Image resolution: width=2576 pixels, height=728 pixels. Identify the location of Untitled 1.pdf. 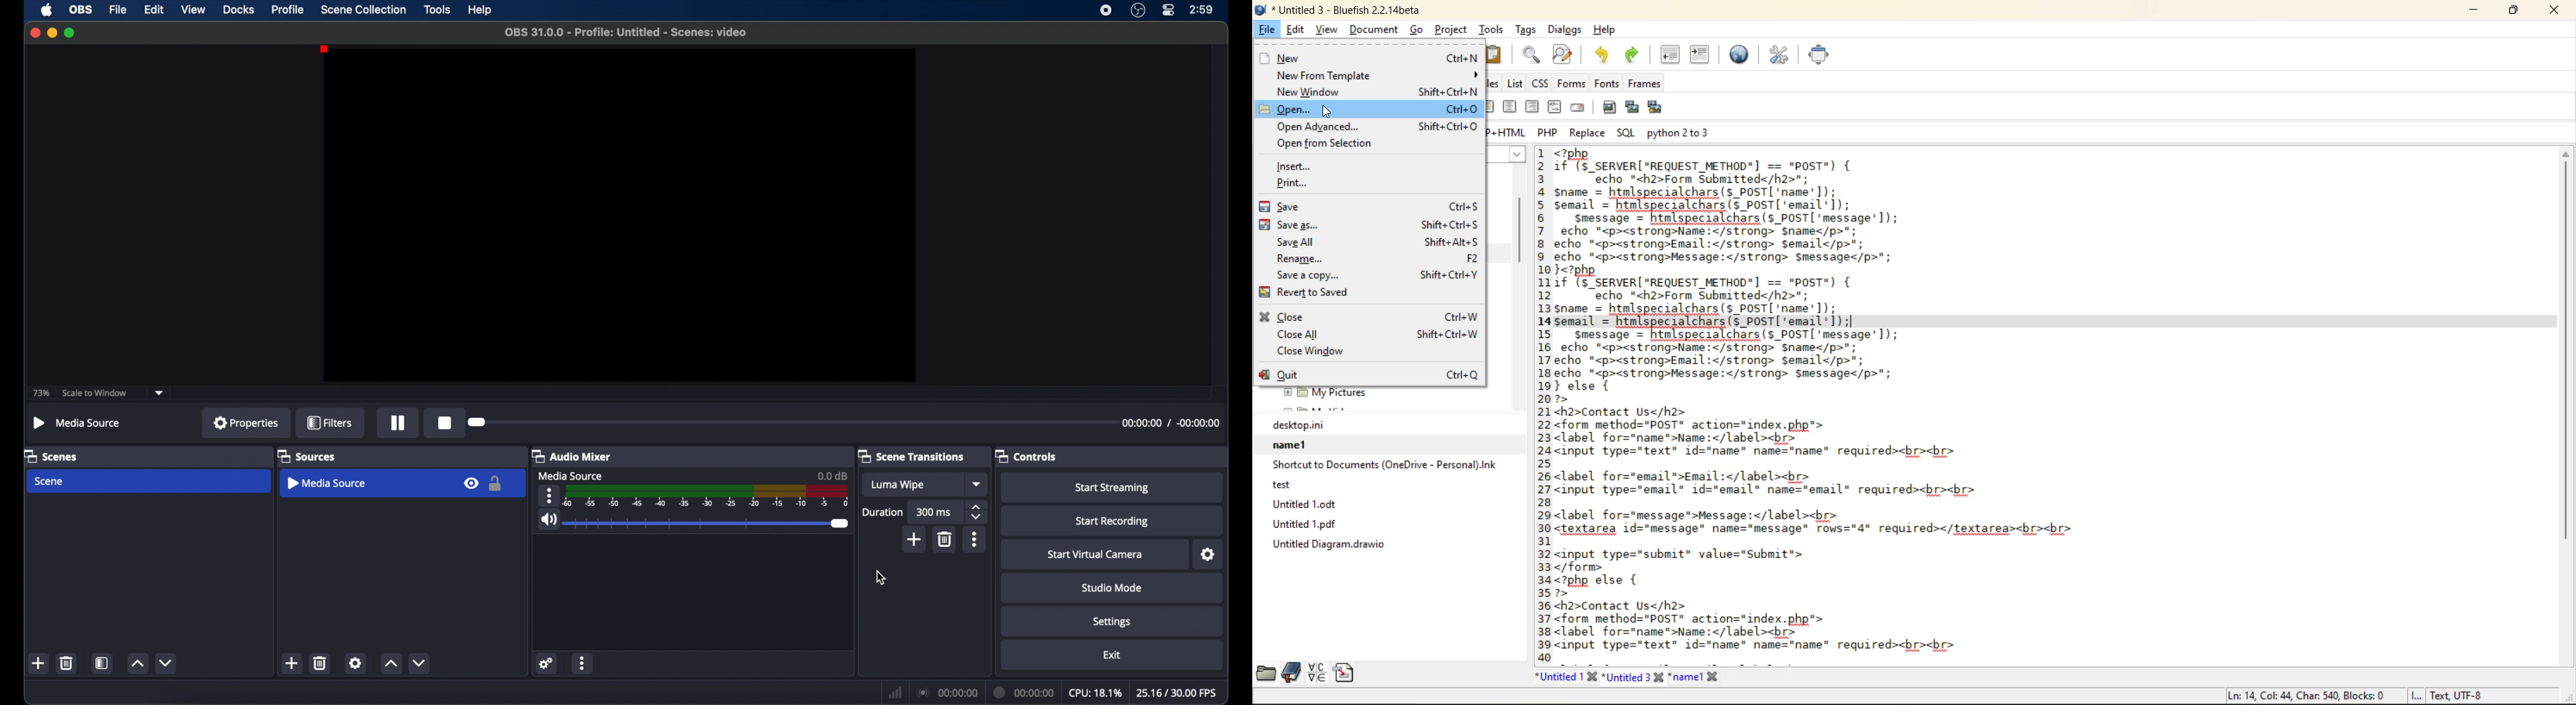
(1388, 524).